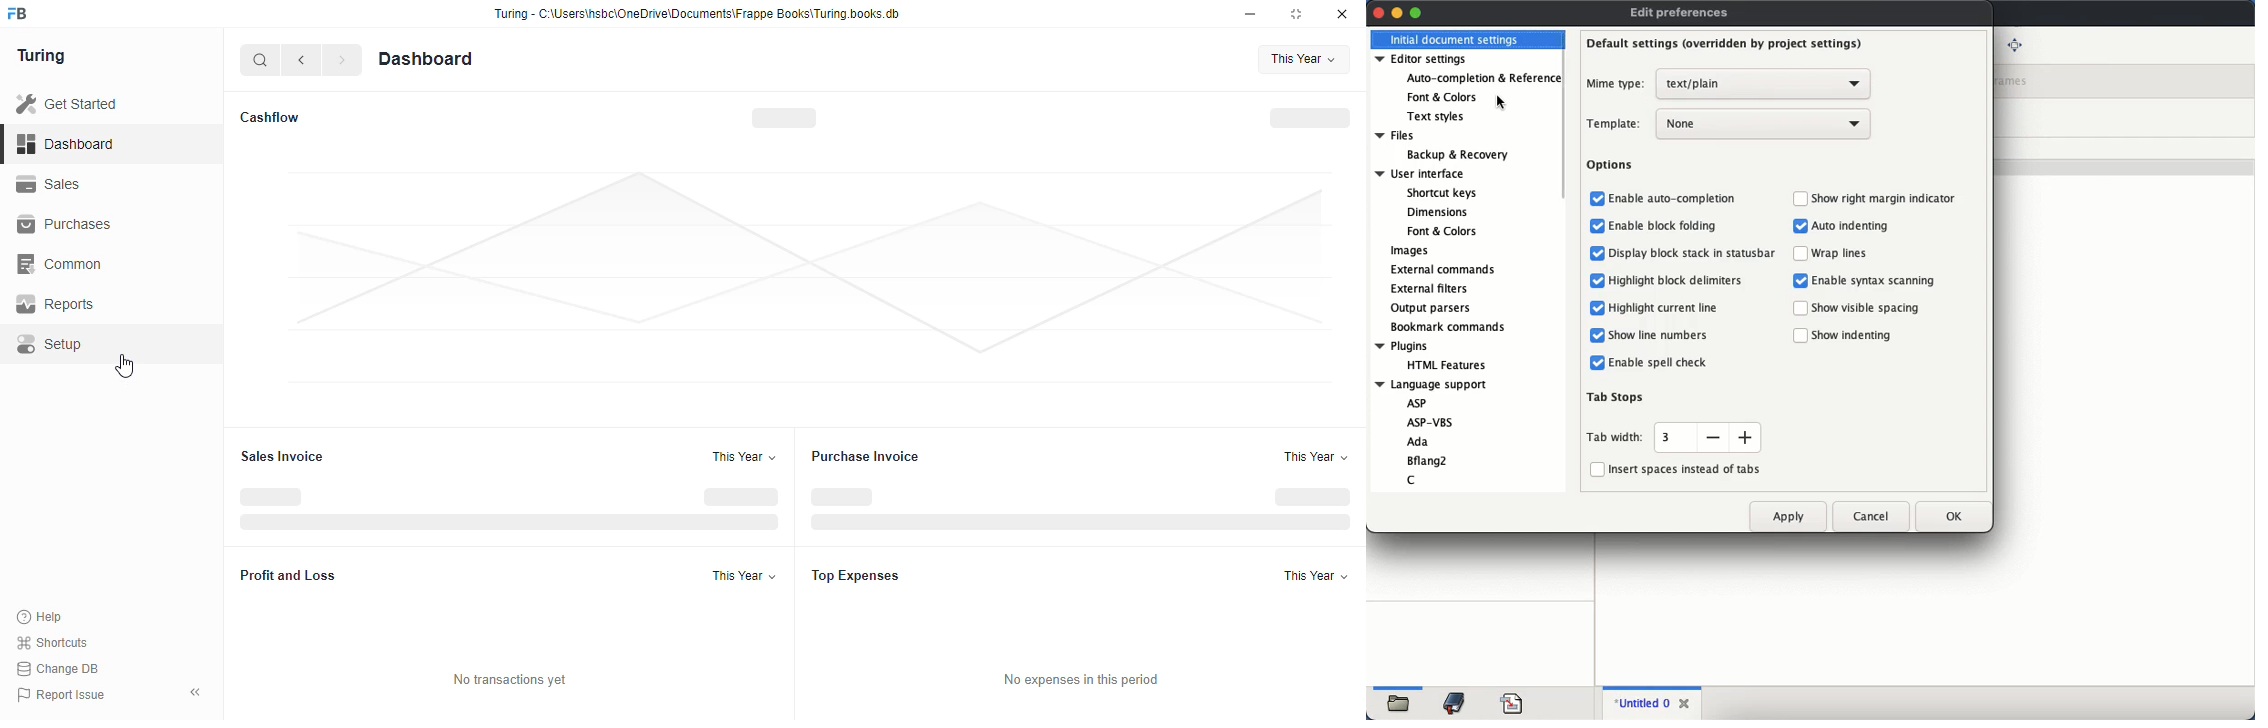 The image size is (2268, 728). I want to click on dimensions, so click(1437, 211).